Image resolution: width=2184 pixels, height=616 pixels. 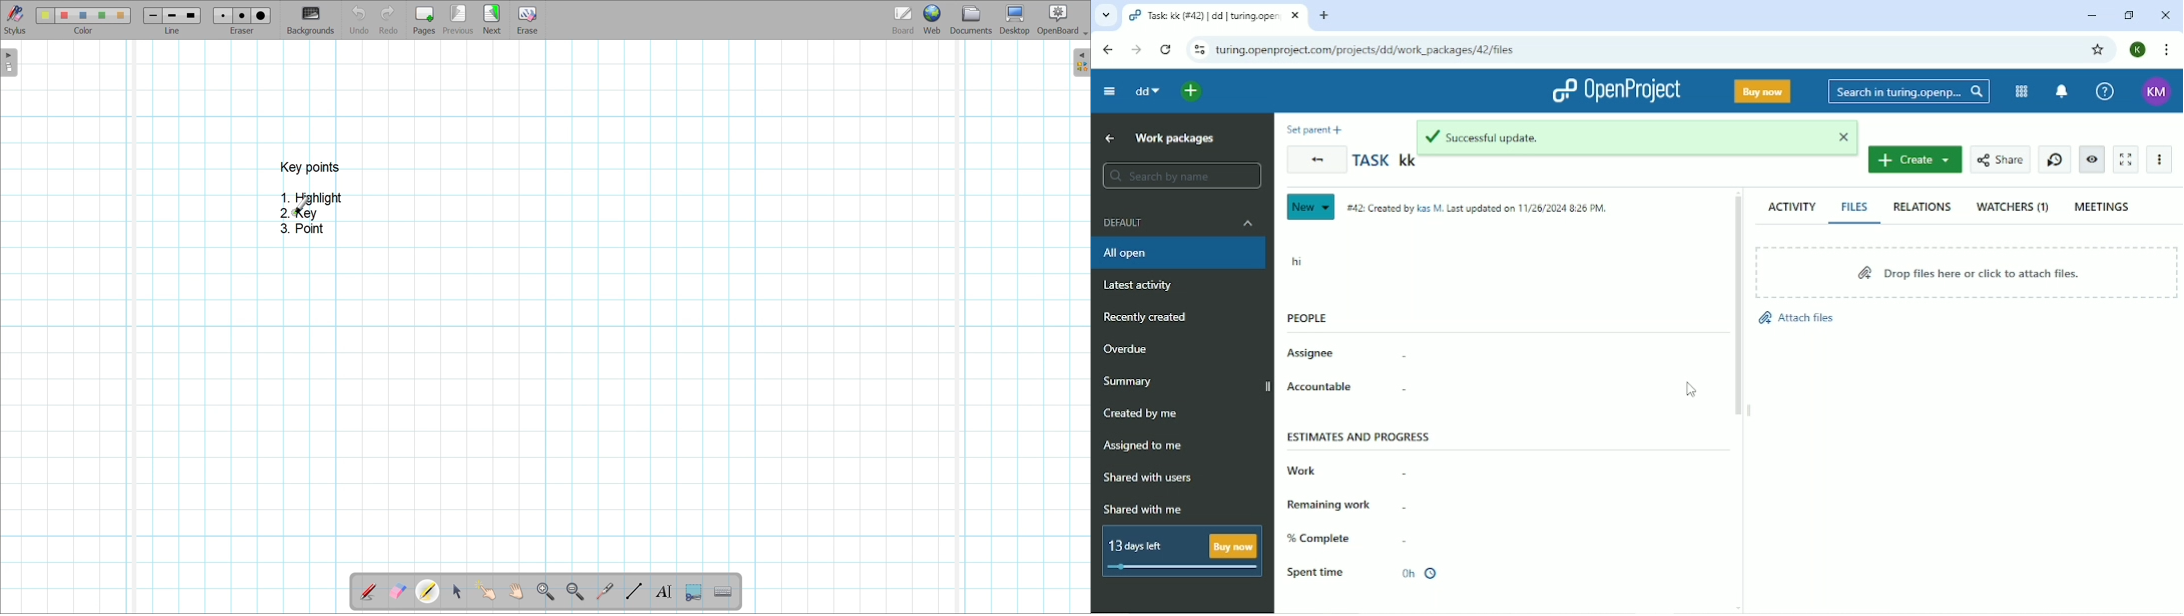 I want to click on Task kk, so click(x=1384, y=162).